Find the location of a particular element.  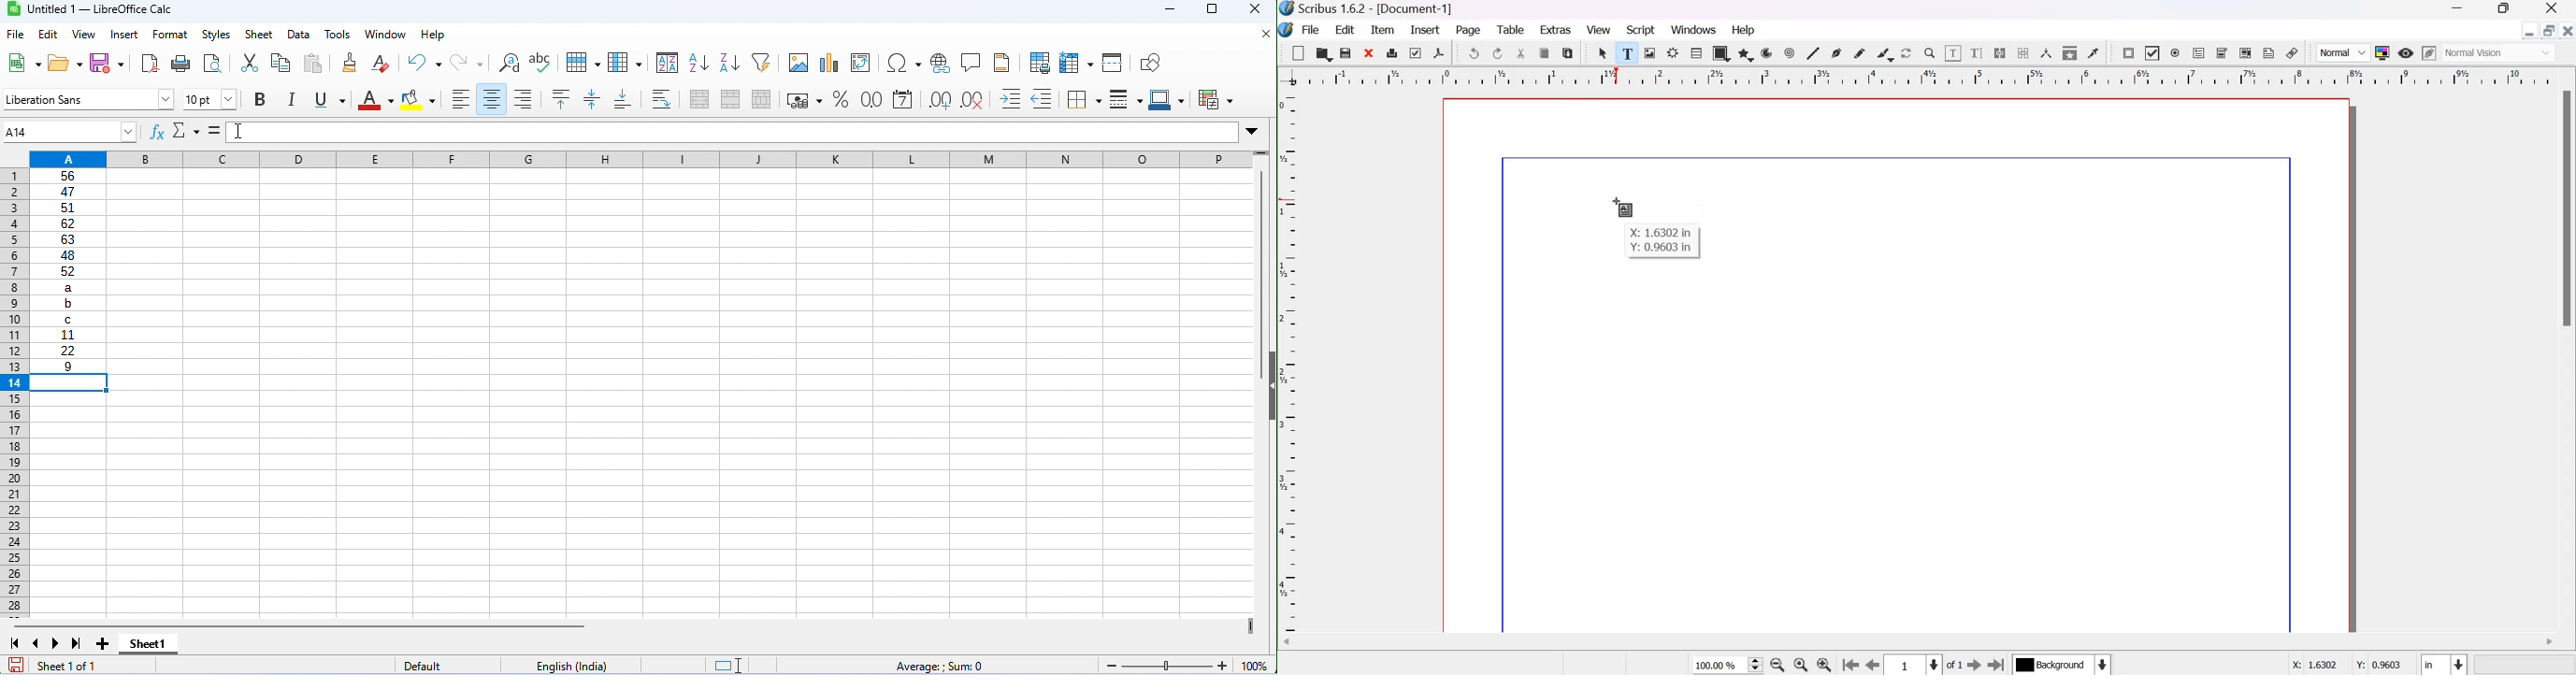

Preview mode is located at coordinates (2406, 54).